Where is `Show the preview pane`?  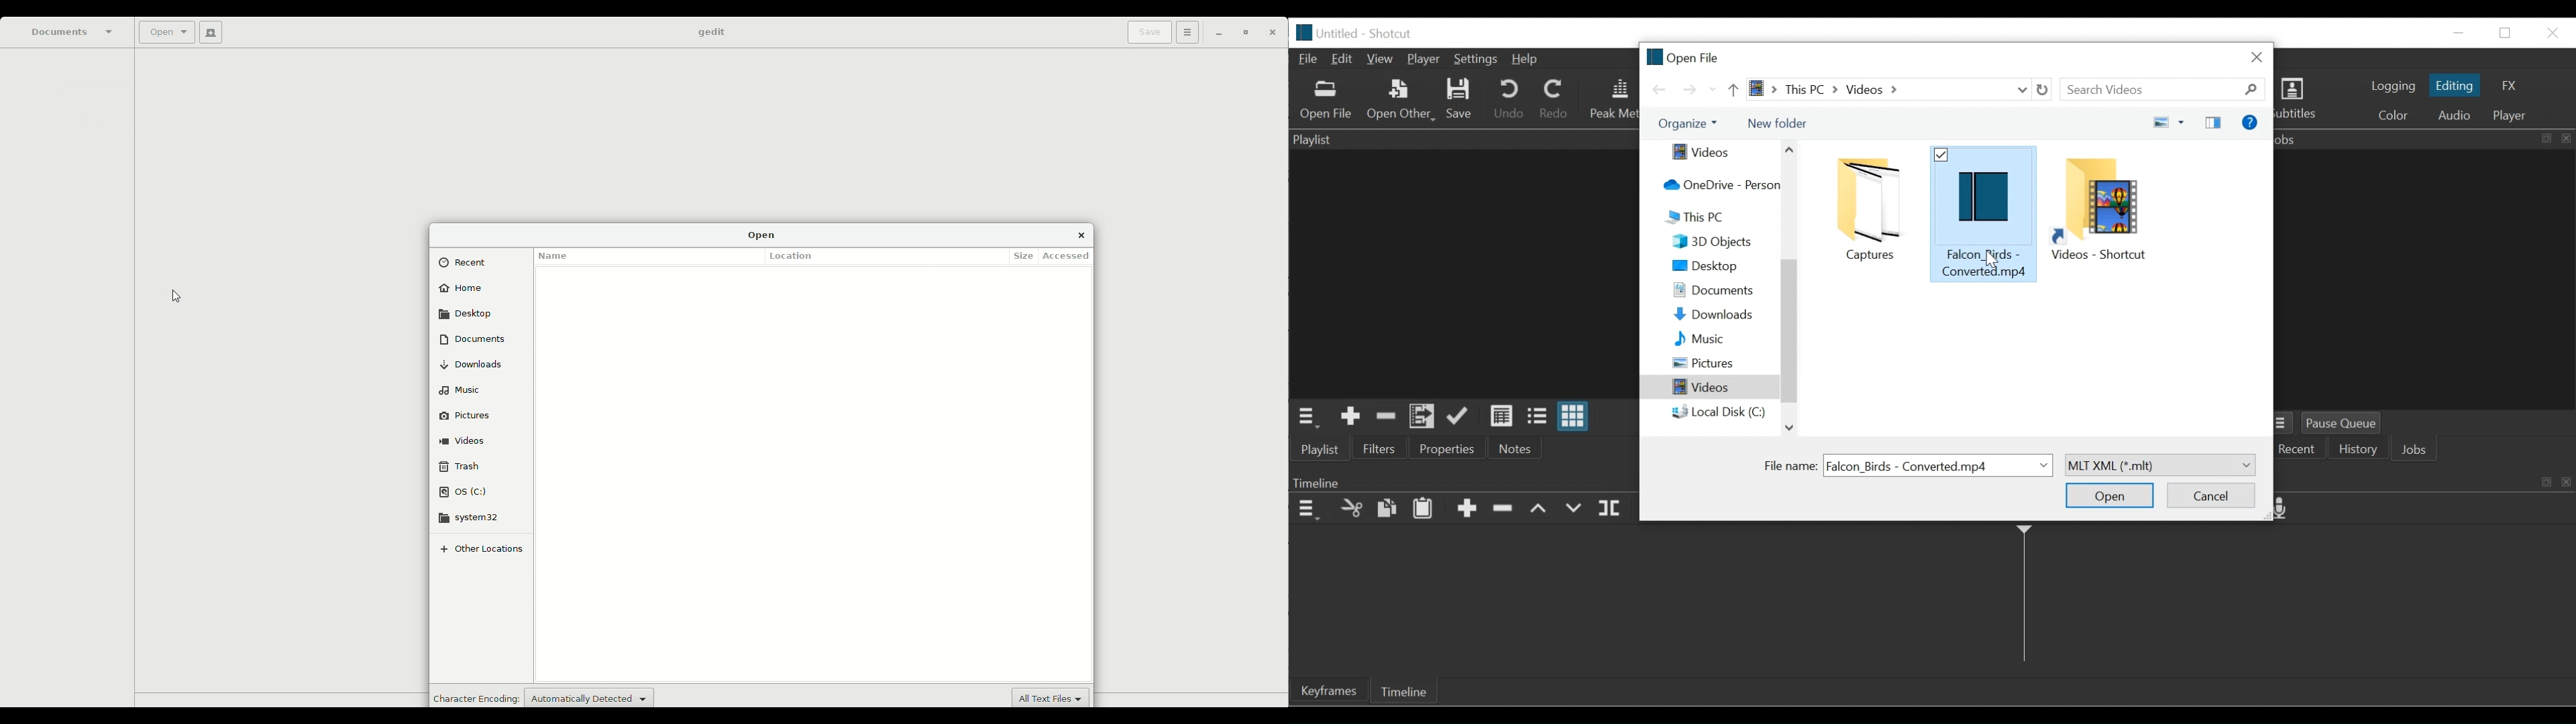 Show the preview pane is located at coordinates (2215, 122).